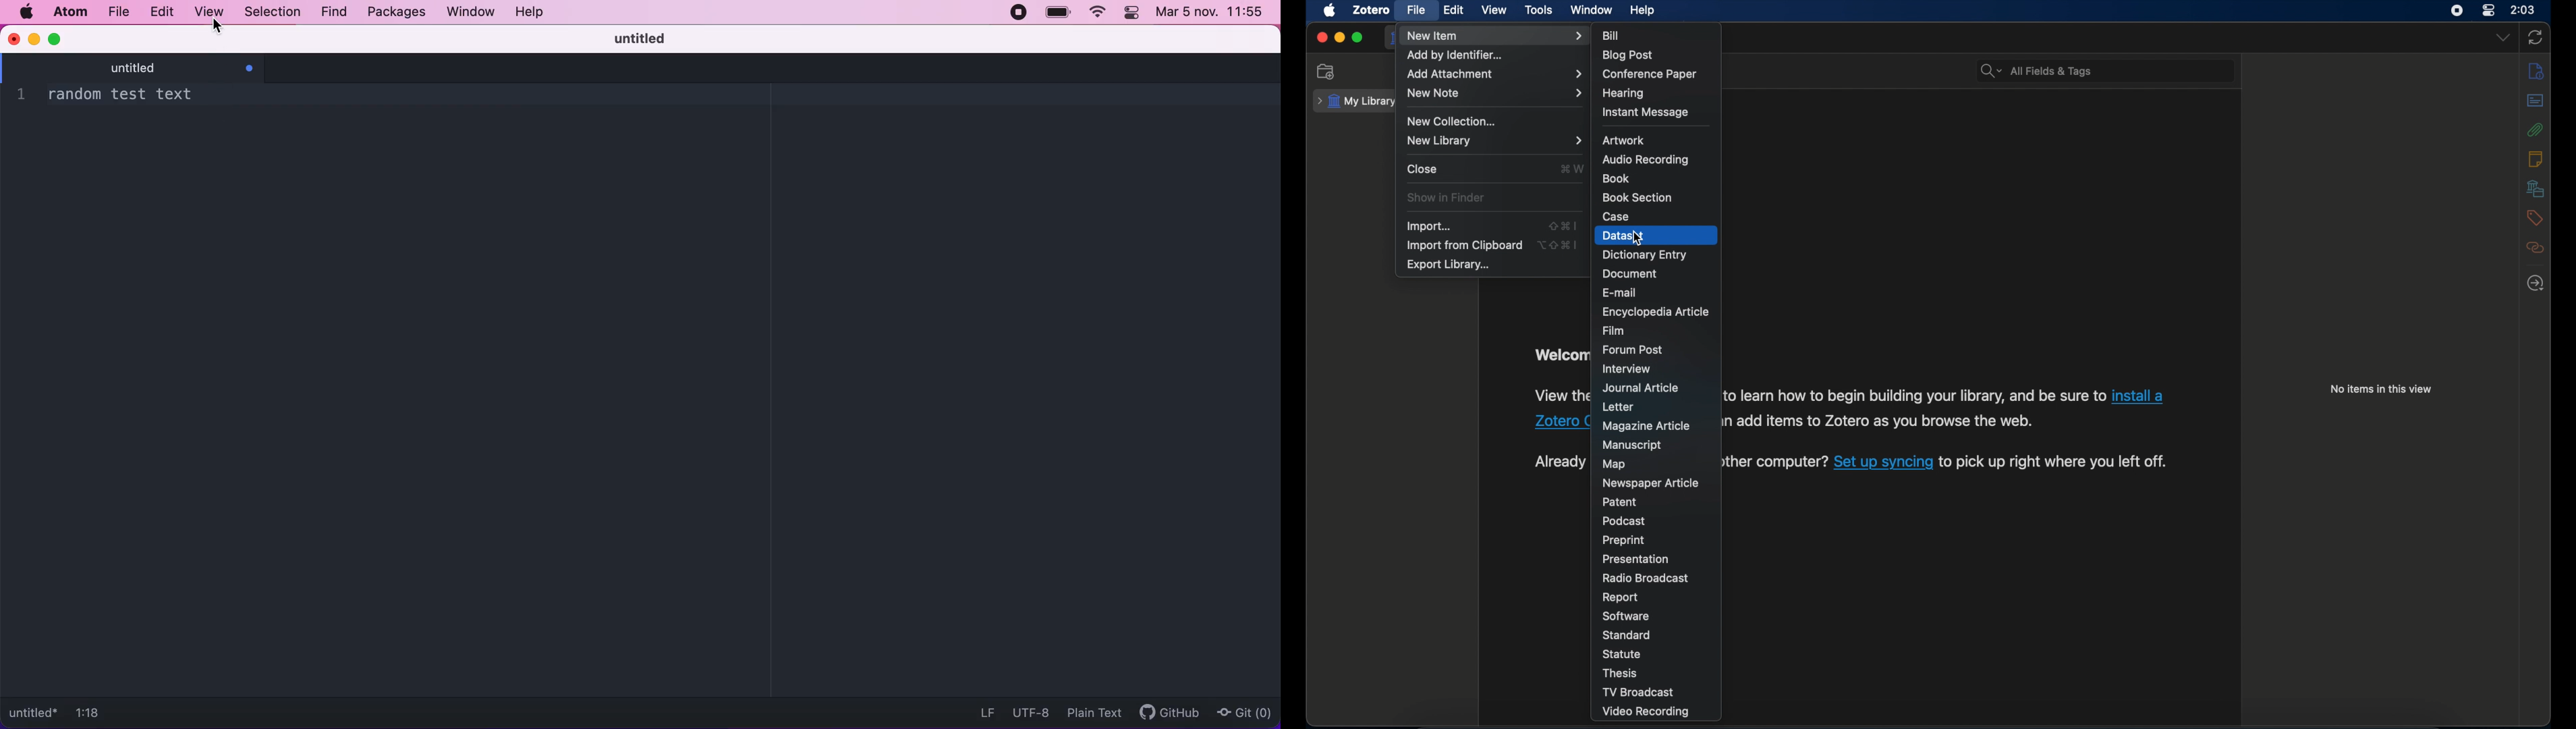 This screenshot has width=2576, height=756. What do you see at coordinates (1626, 369) in the screenshot?
I see `interview` at bounding box center [1626, 369].